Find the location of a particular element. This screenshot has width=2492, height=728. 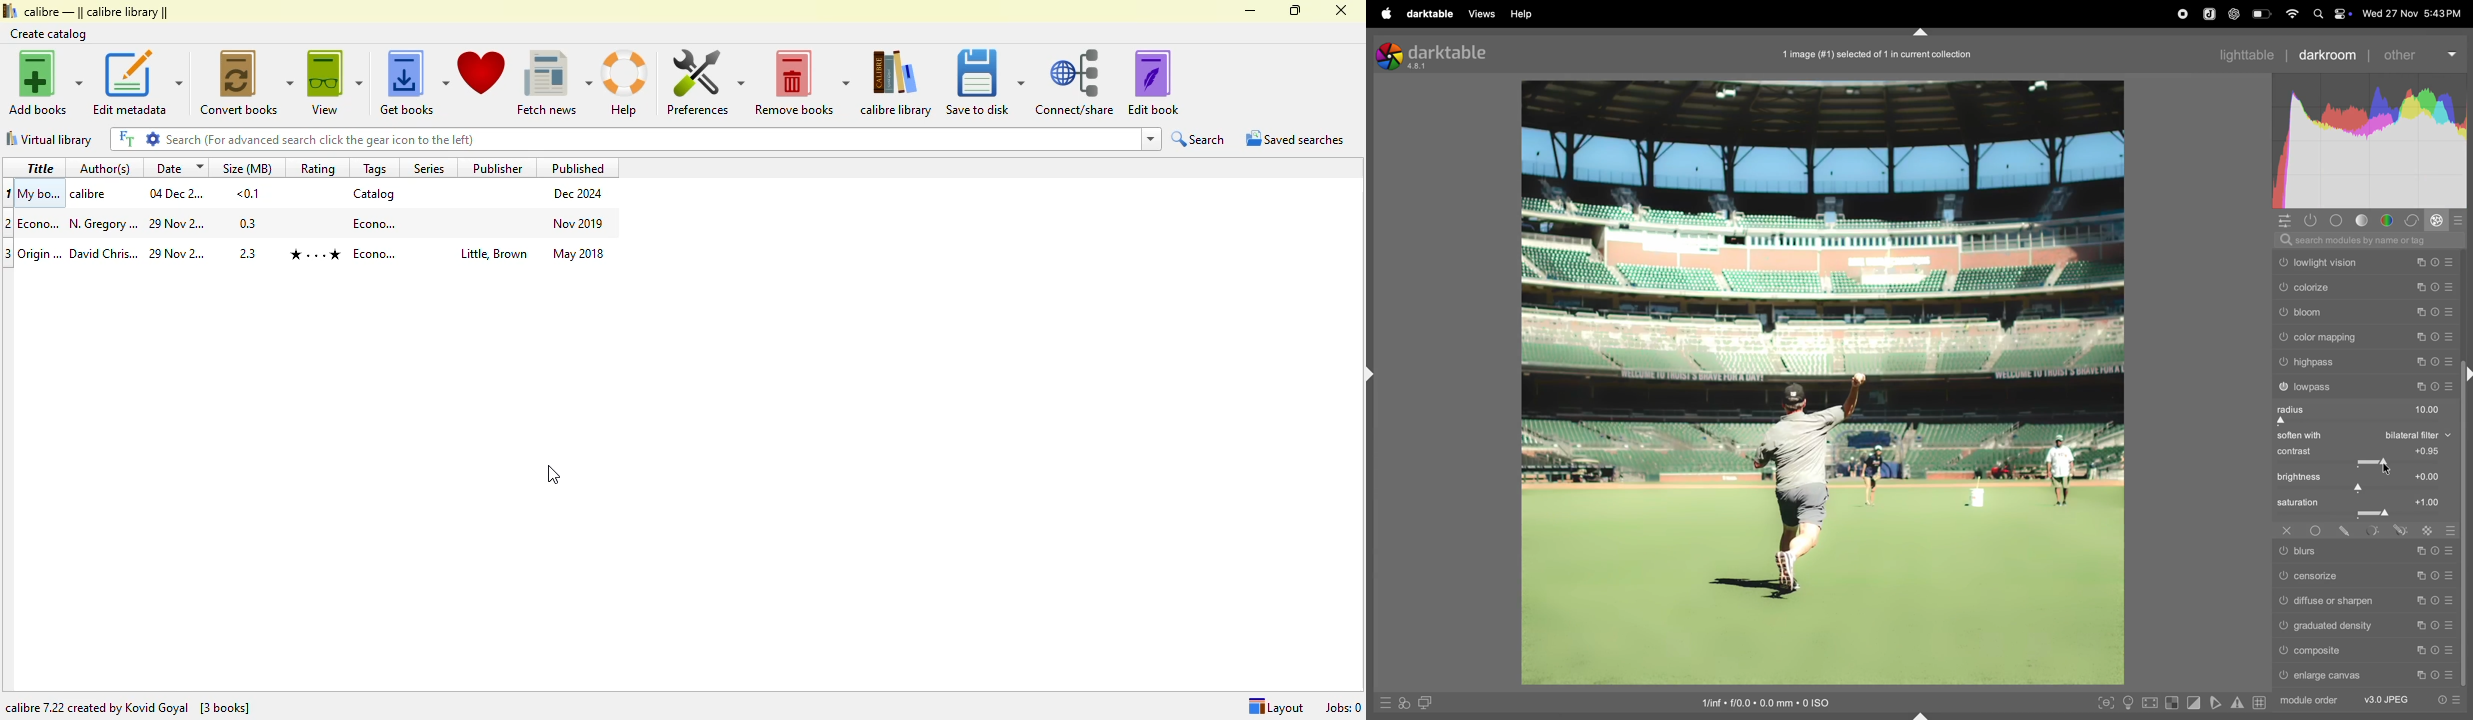

series is located at coordinates (427, 167).